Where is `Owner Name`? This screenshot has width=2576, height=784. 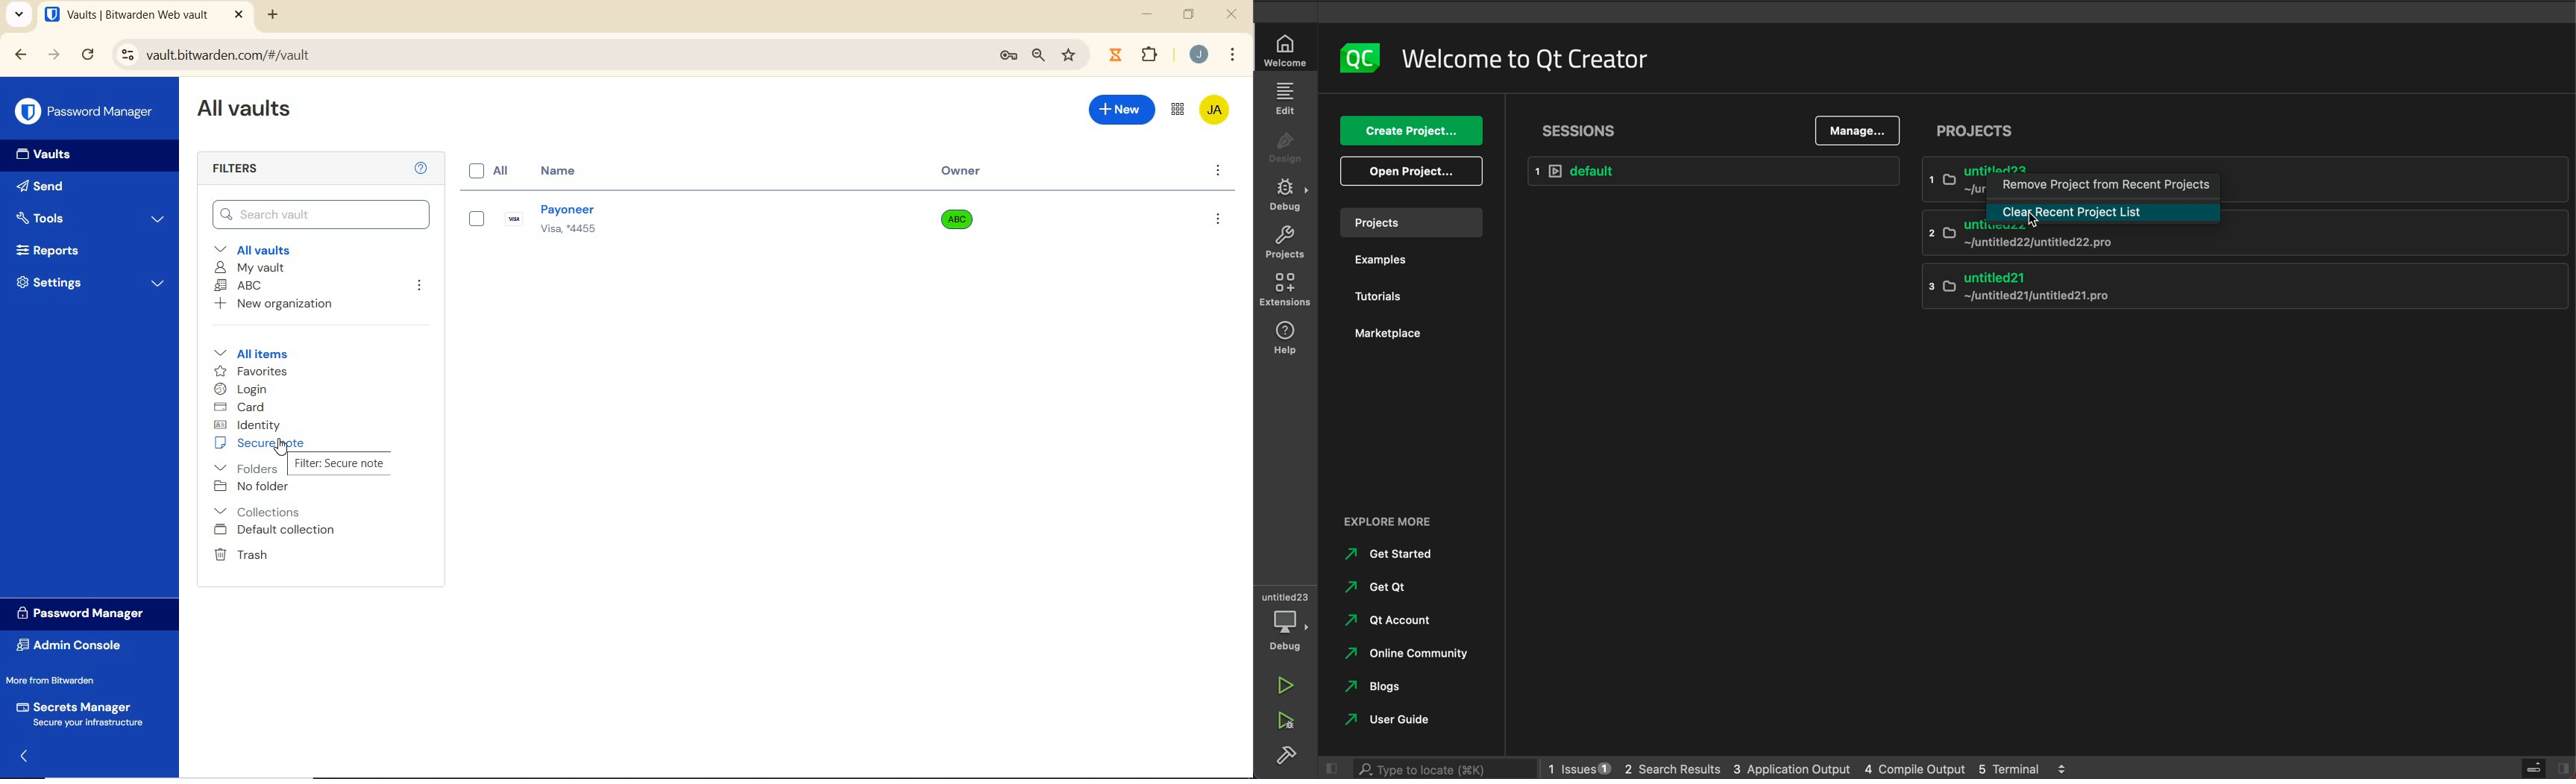 Owner Name is located at coordinates (961, 222).